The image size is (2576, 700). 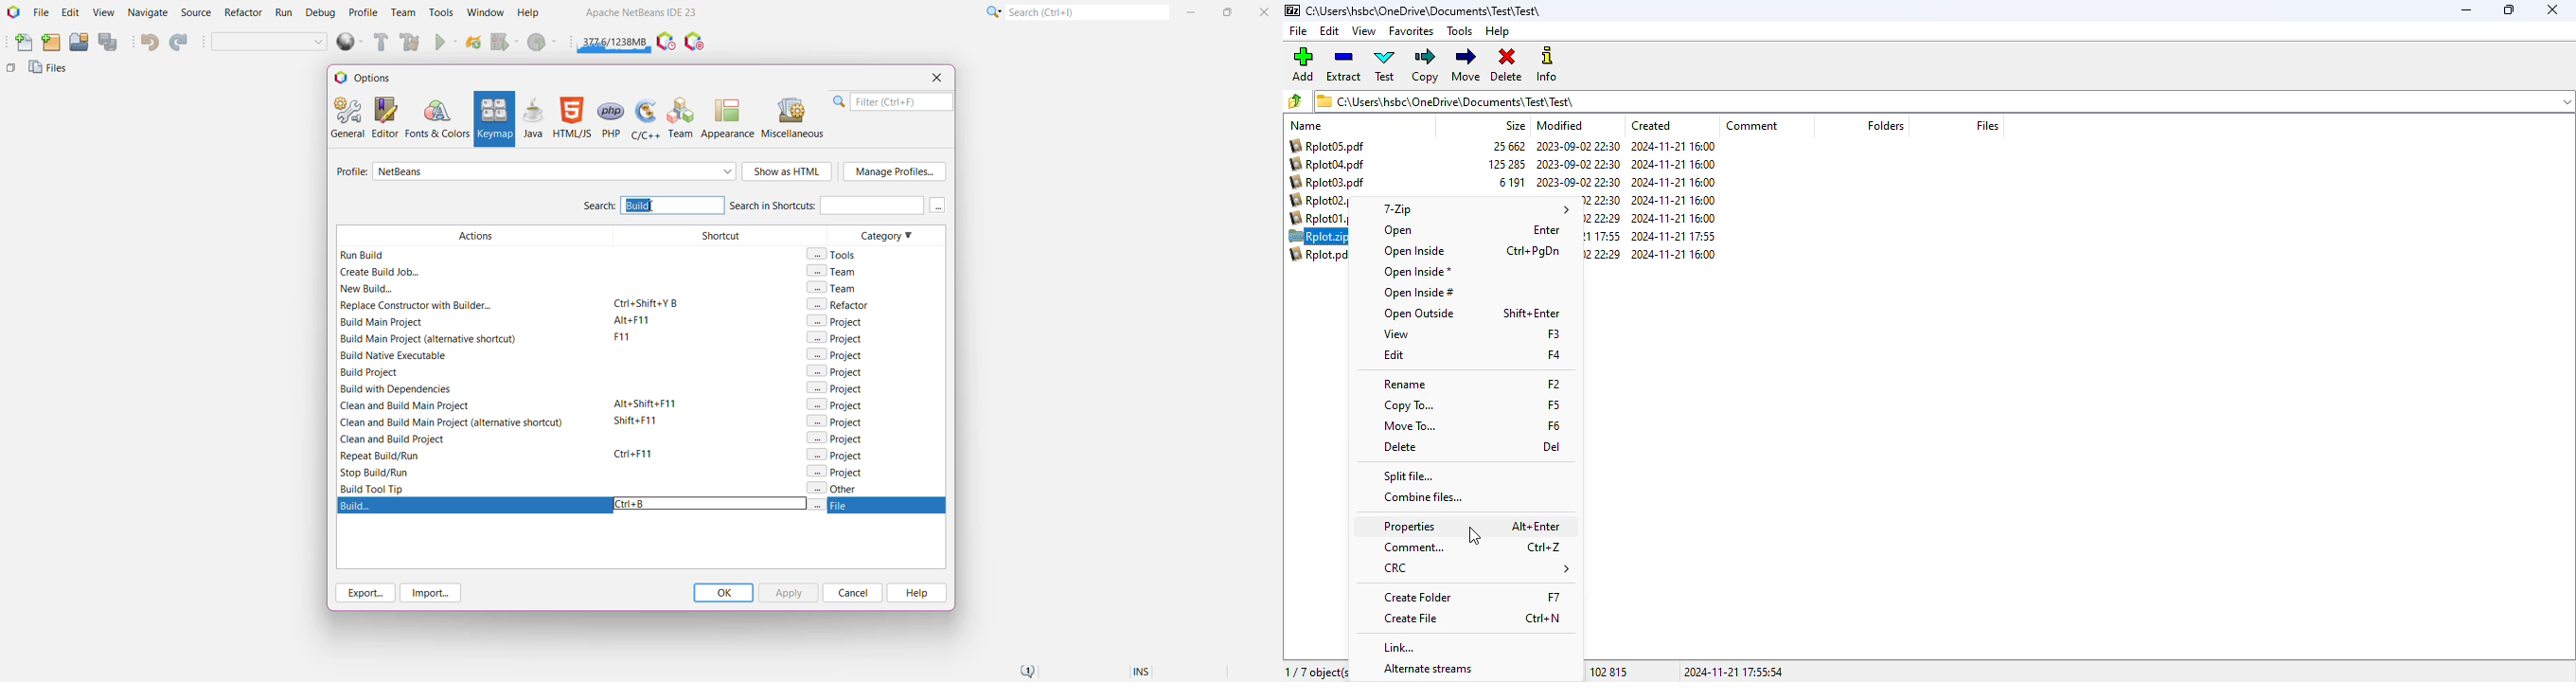 I want to click on Enter, so click(x=1548, y=230).